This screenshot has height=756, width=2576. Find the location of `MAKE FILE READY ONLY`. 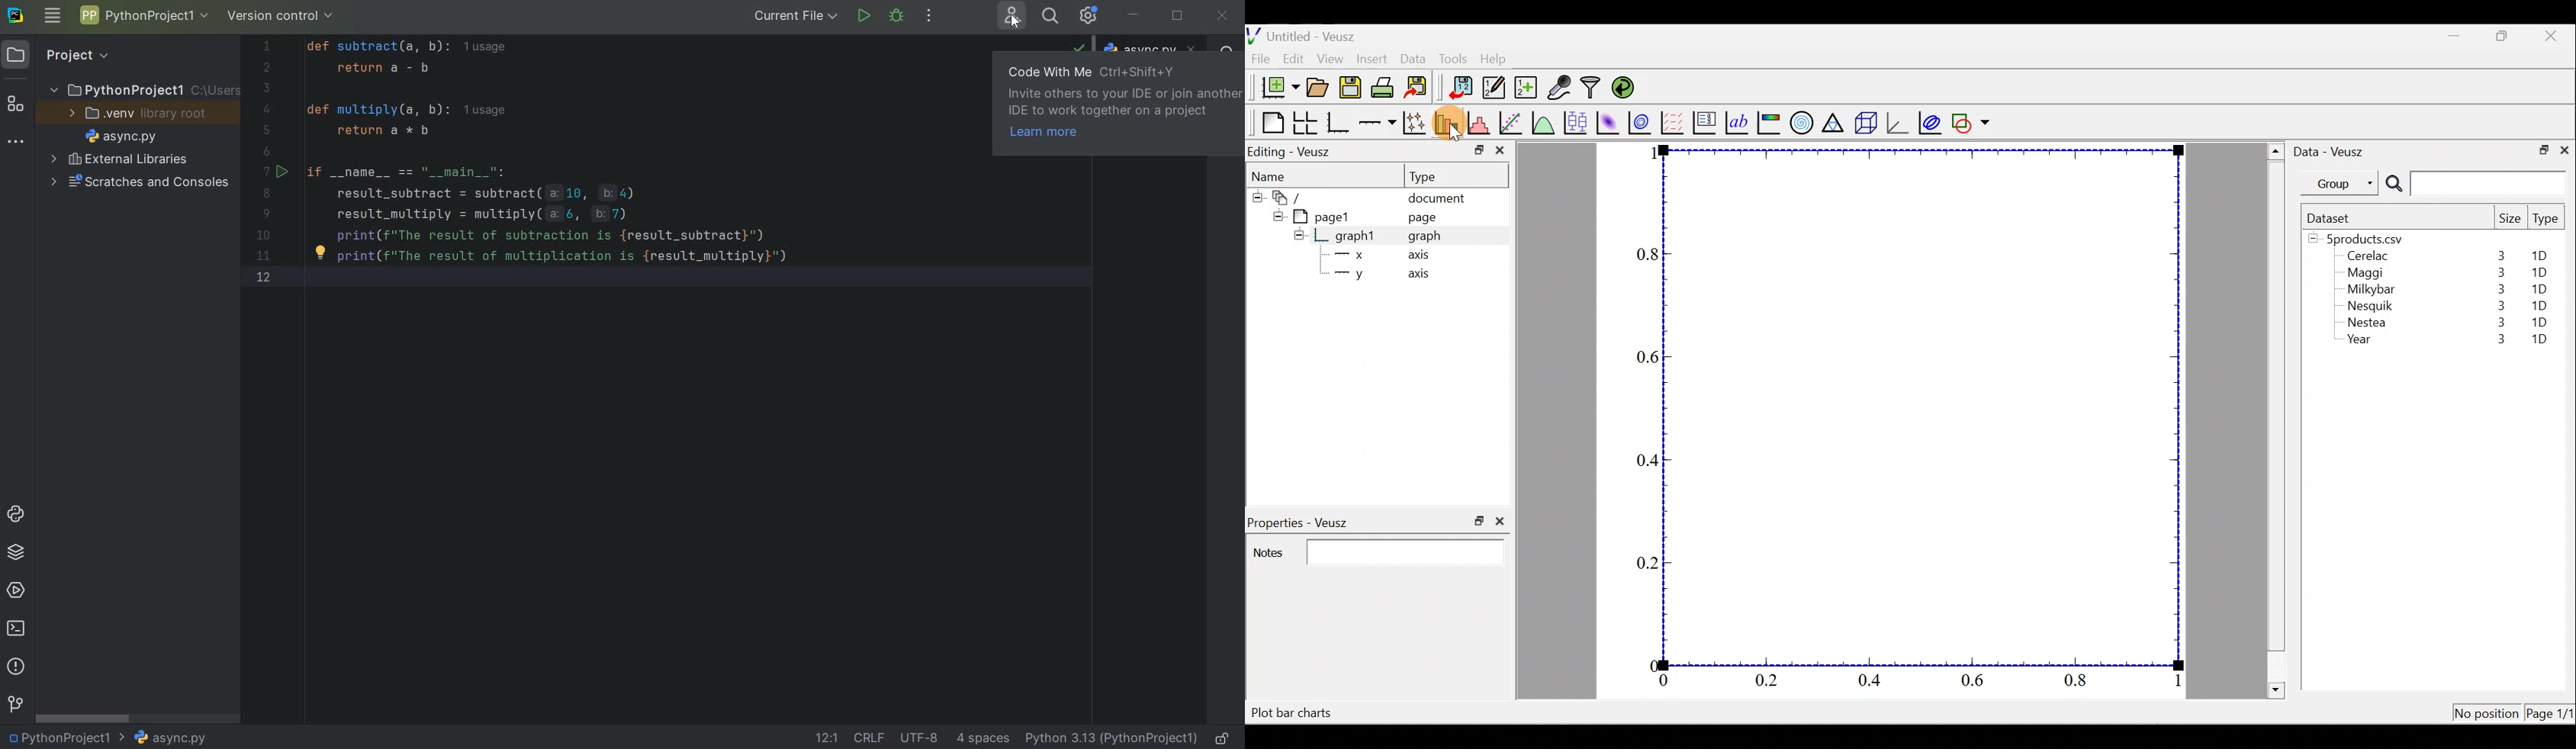

MAKE FILE READY ONLY is located at coordinates (1225, 737).